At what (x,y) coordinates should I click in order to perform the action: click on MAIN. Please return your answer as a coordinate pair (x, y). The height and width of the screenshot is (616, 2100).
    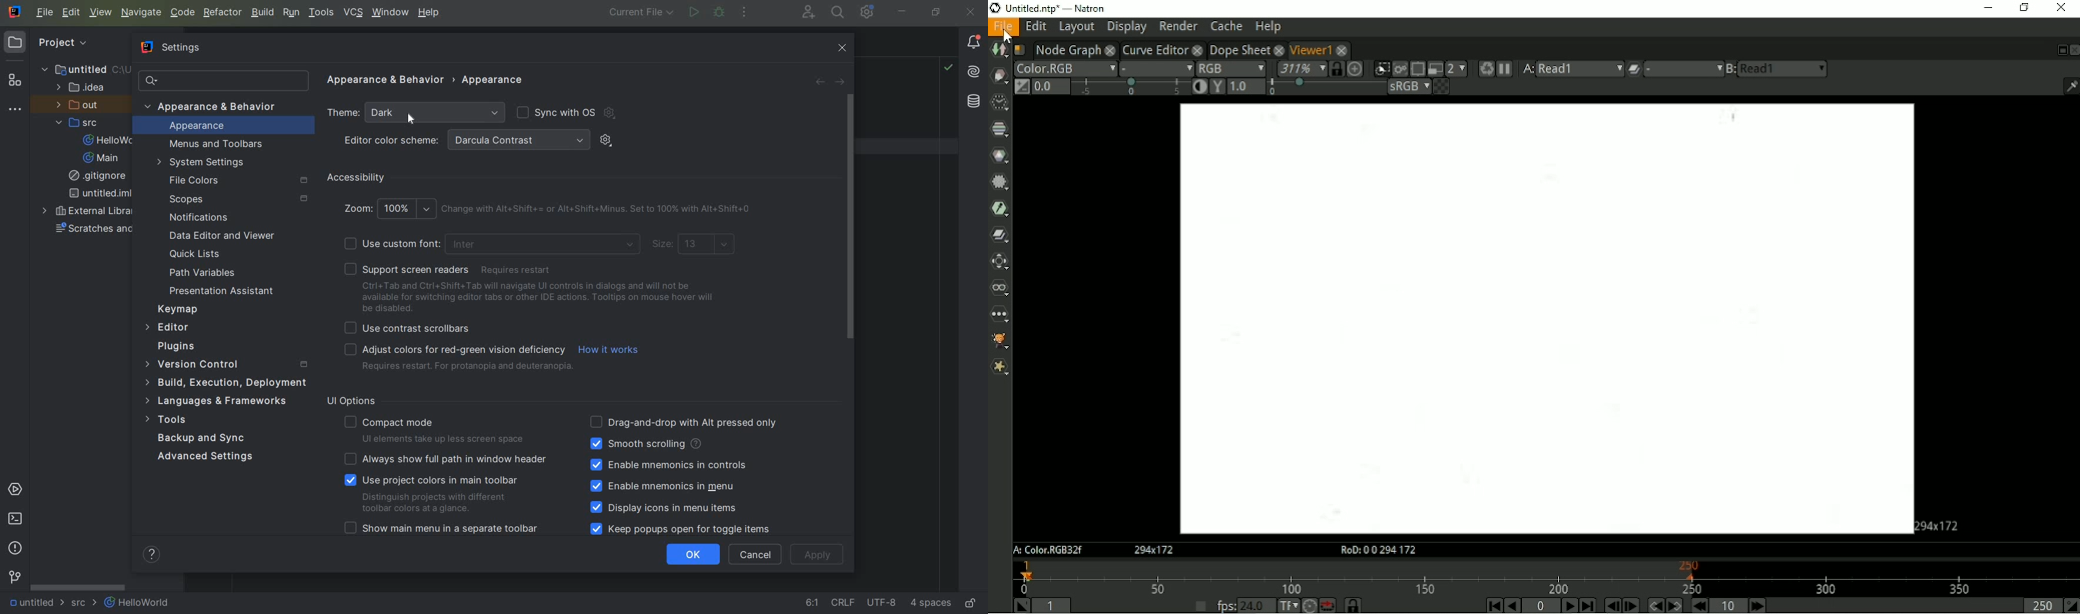
    Looking at the image, I should click on (102, 158).